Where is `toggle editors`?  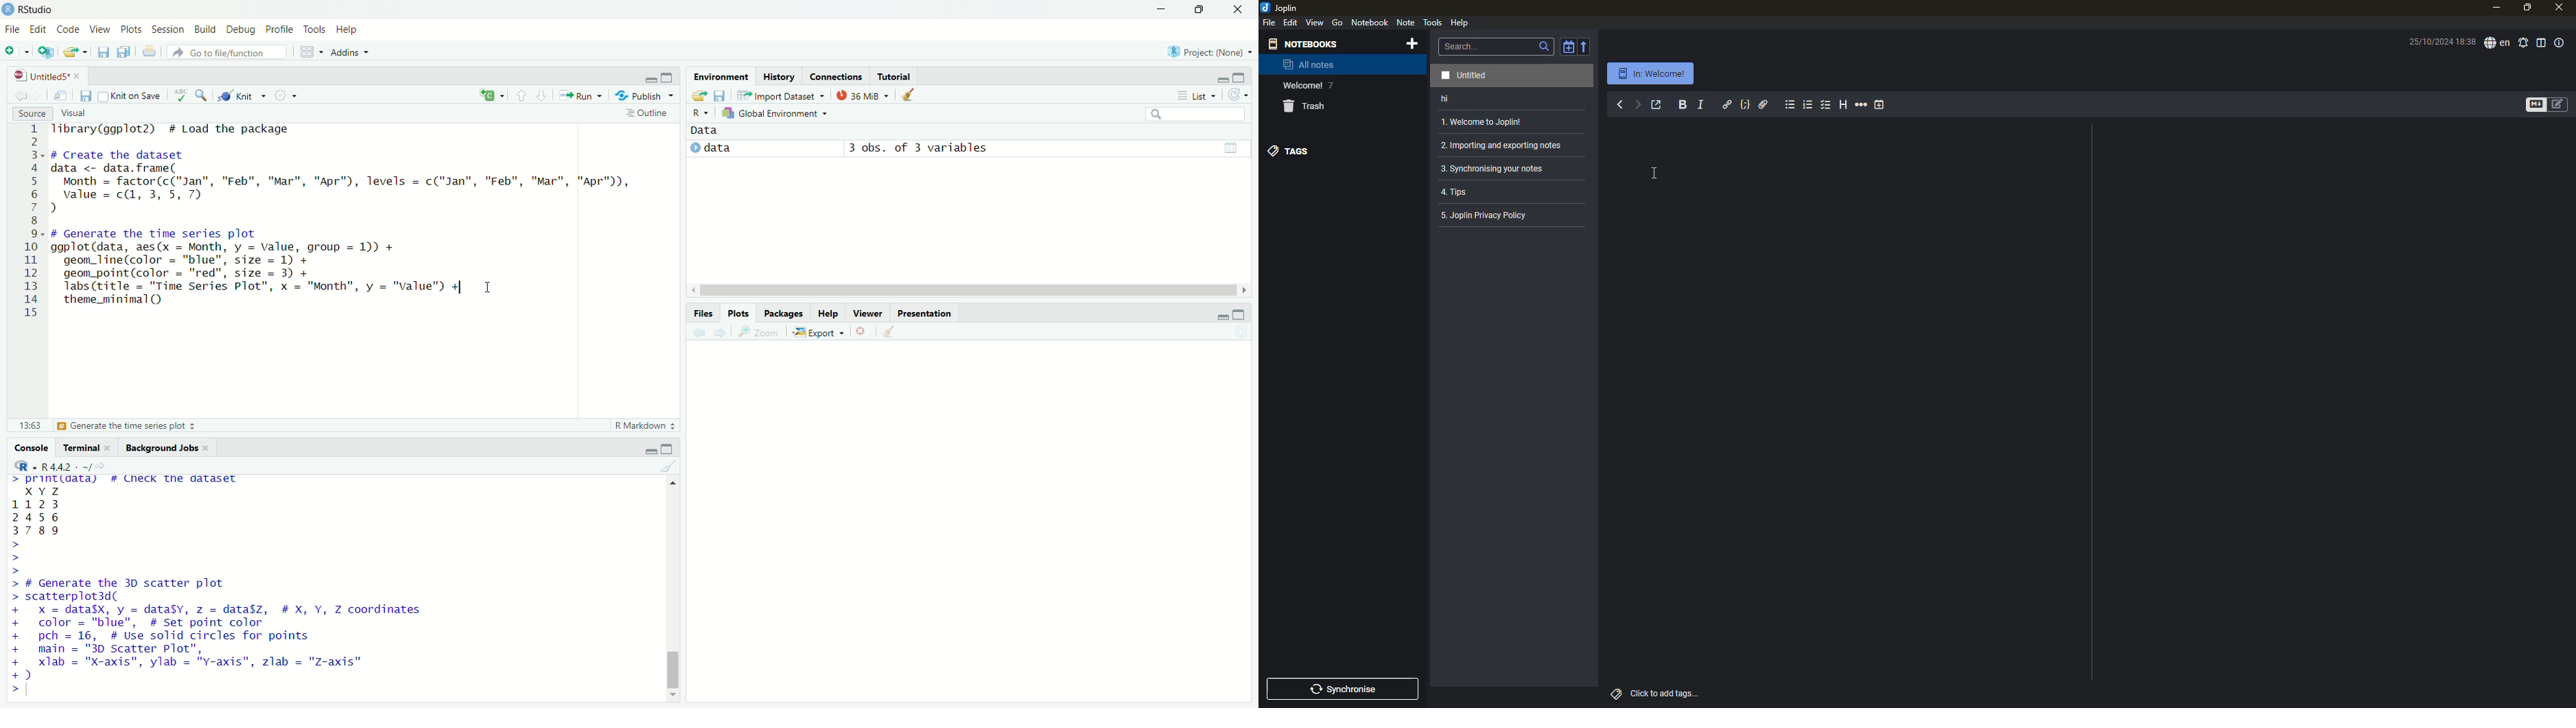
toggle editors is located at coordinates (2557, 104).